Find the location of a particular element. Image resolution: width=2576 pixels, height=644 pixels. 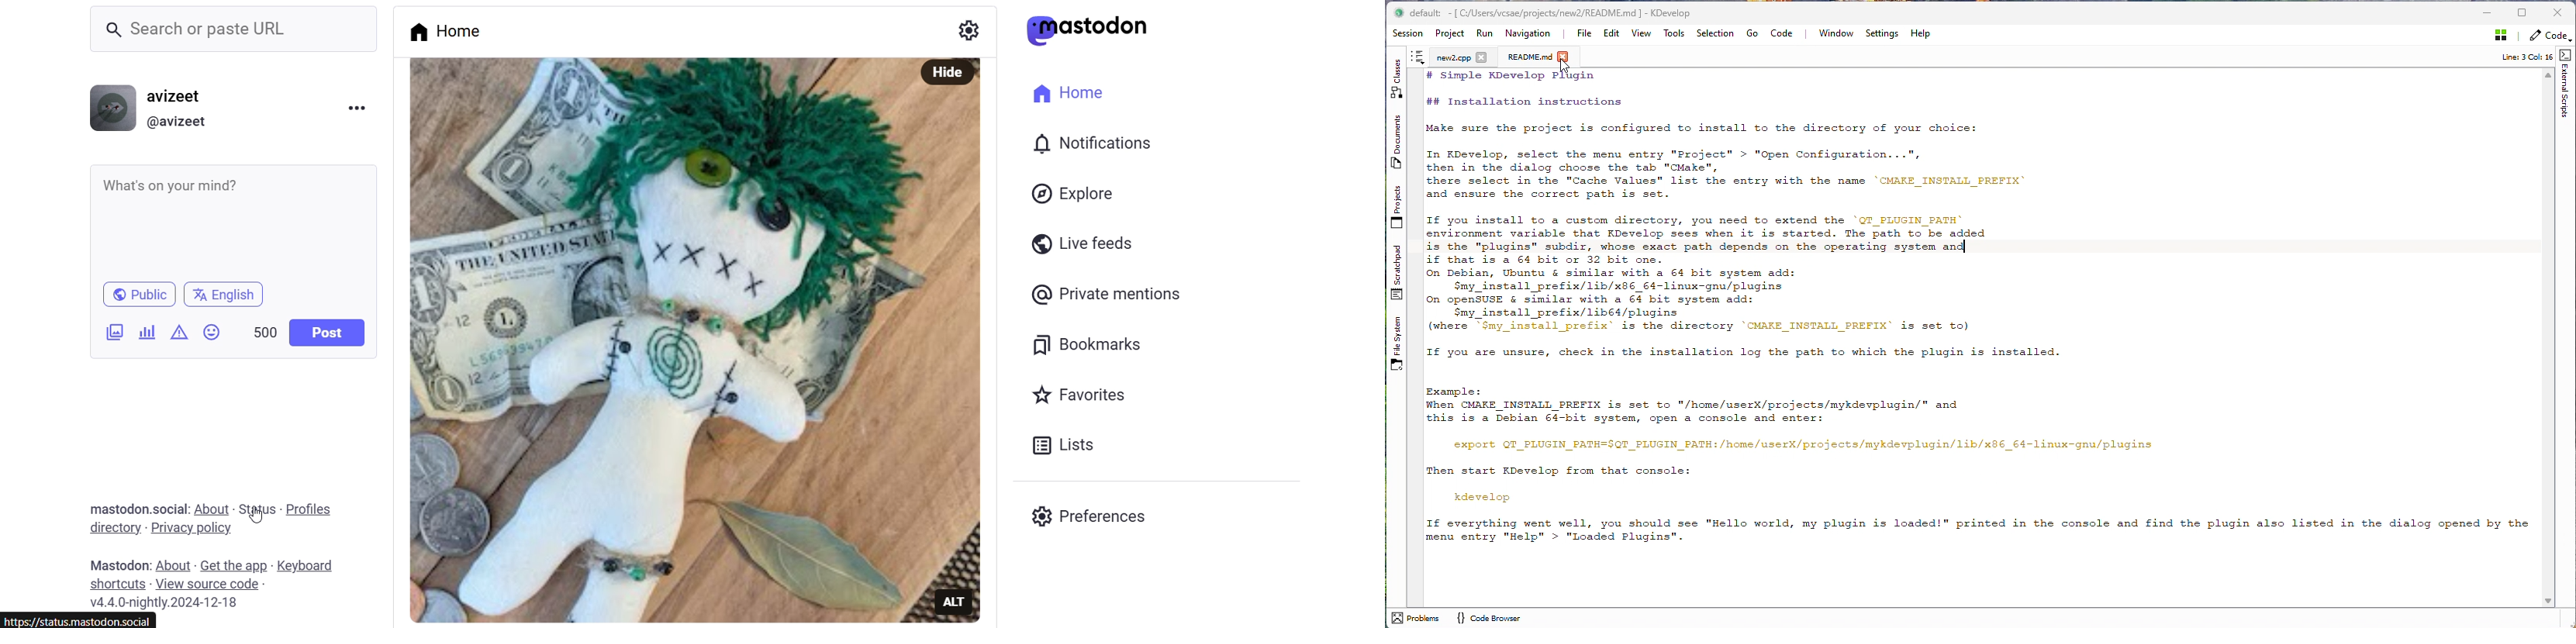

home is located at coordinates (453, 34).